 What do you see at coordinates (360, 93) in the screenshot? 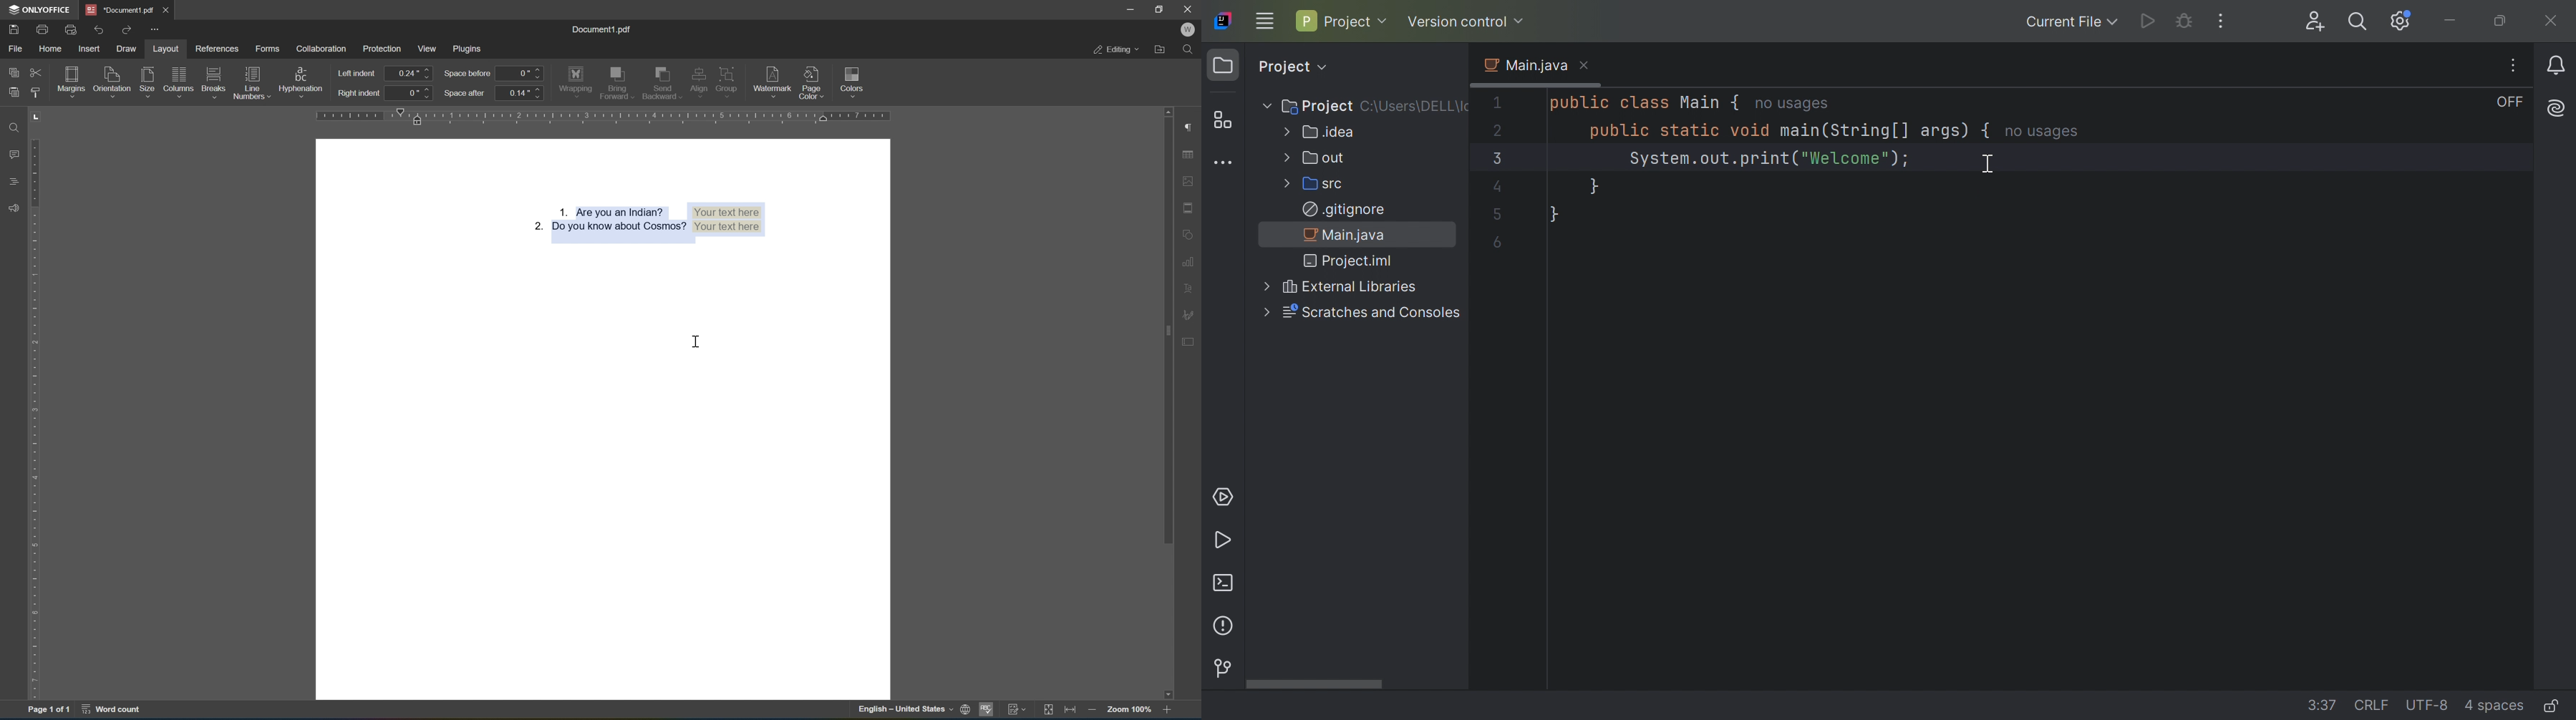
I see `right indent` at bounding box center [360, 93].